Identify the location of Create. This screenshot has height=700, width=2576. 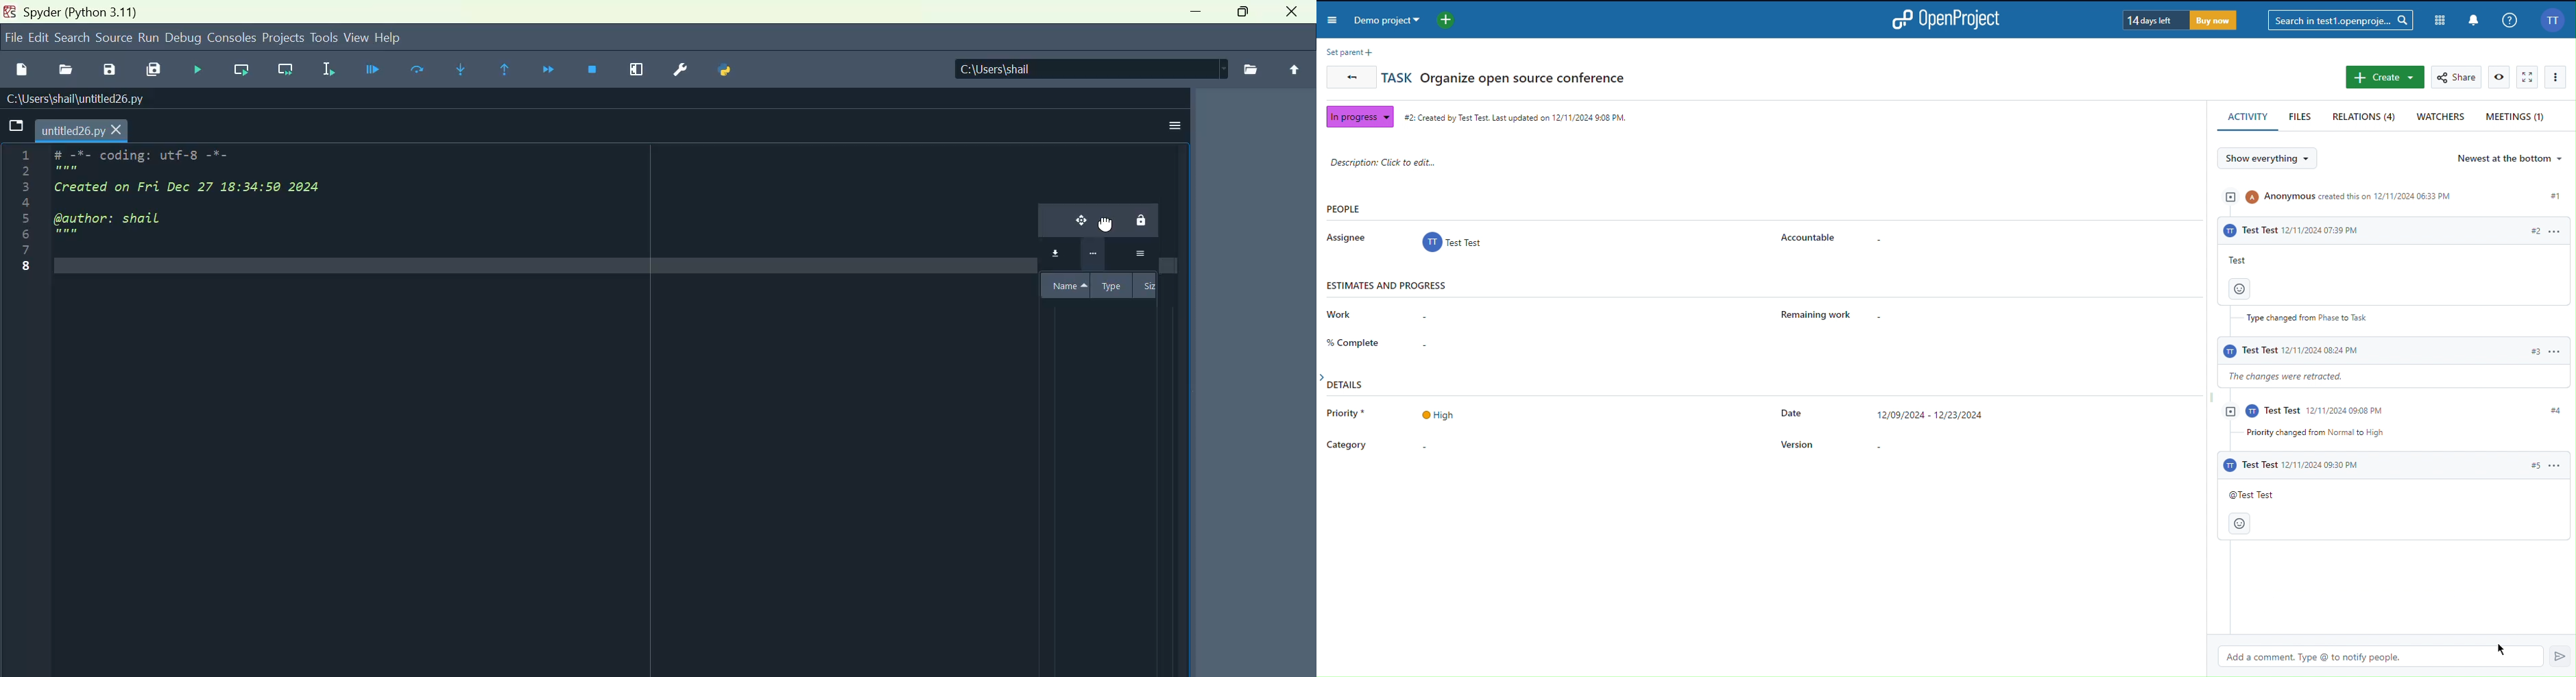
(2384, 78).